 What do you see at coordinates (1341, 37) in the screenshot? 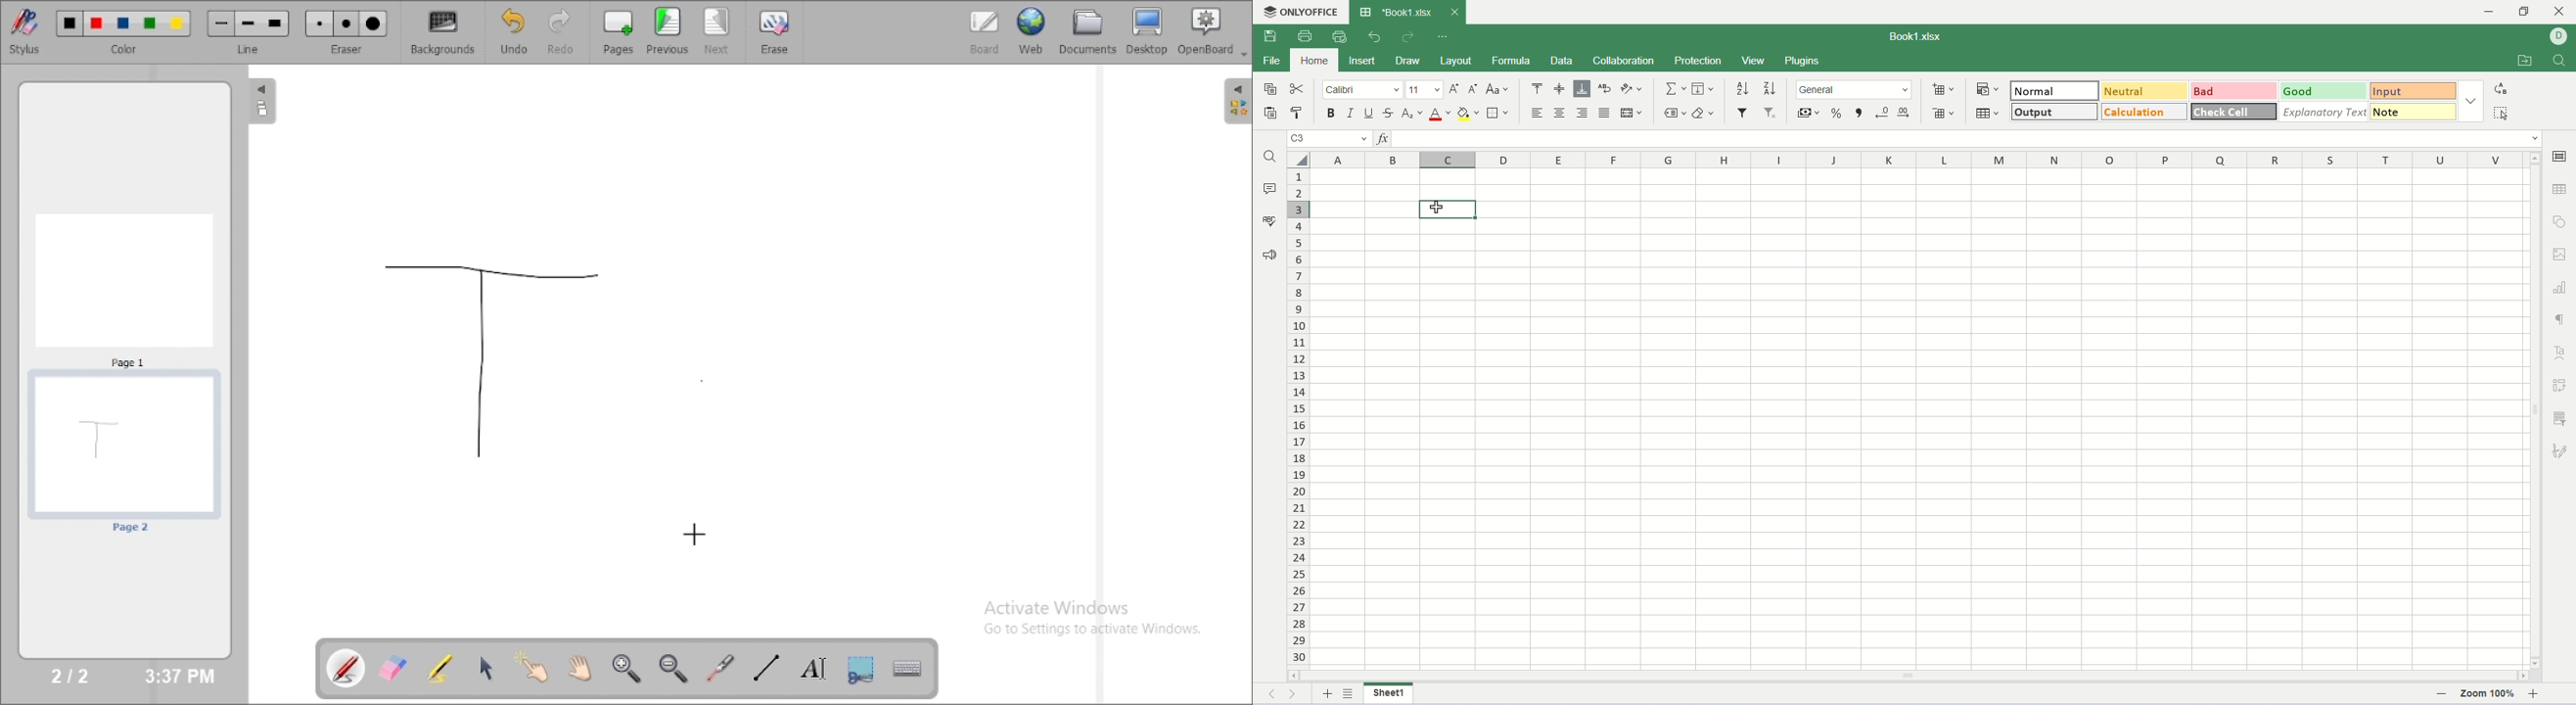
I see `quick print` at bounding box center [1341, 37].